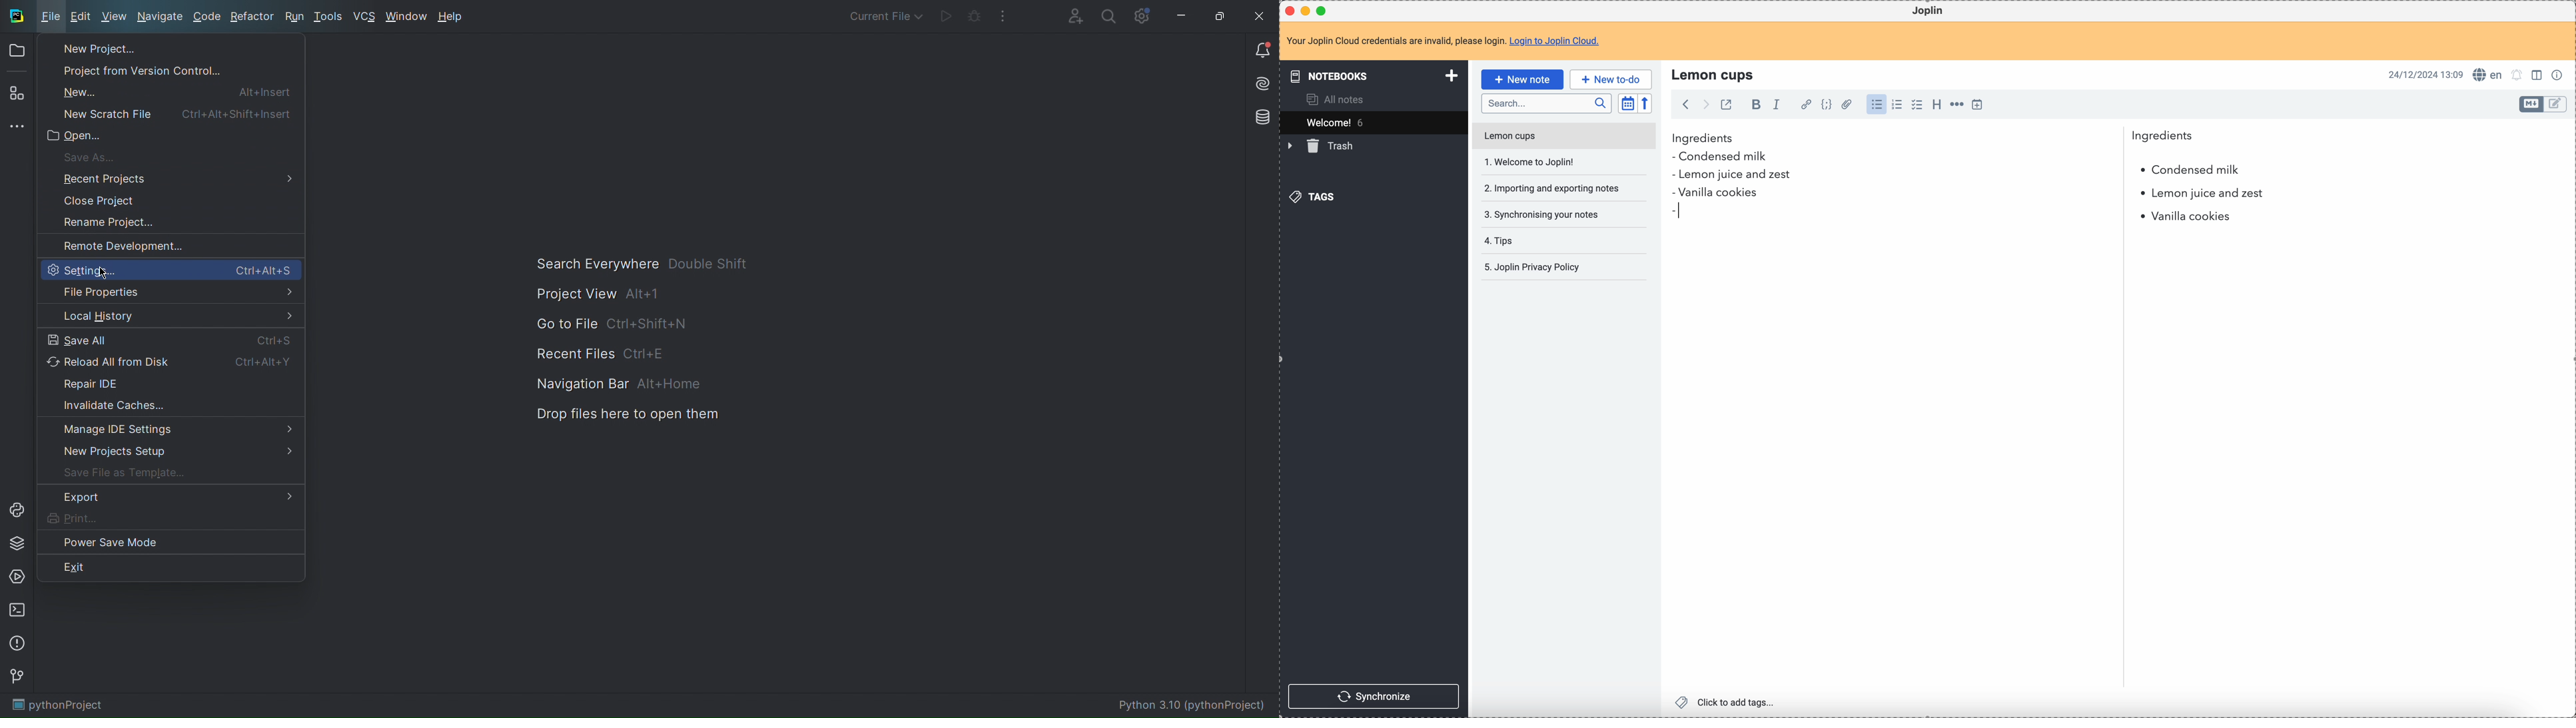 The image size is (2576, 728). What do you see at coordinates (1728, 702) in the screenshot?
I see `click to add tags` at bounding box center [1728, 702].